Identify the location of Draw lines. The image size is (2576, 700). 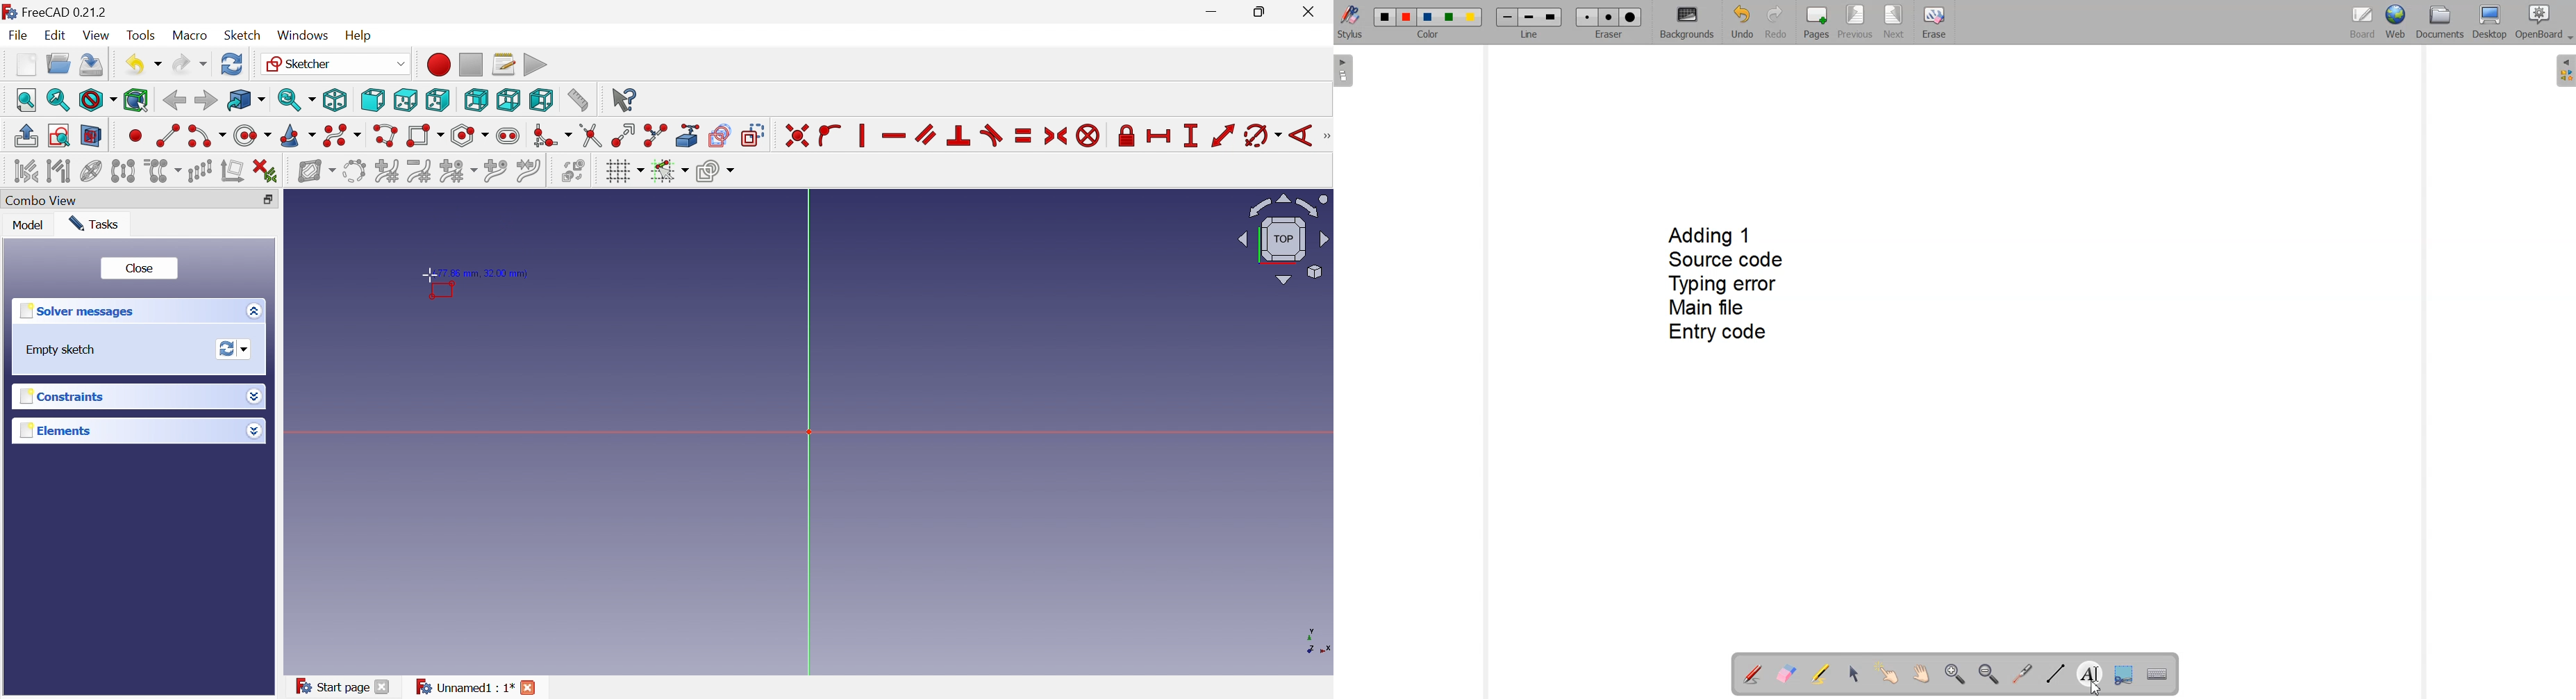
(2054, 674).